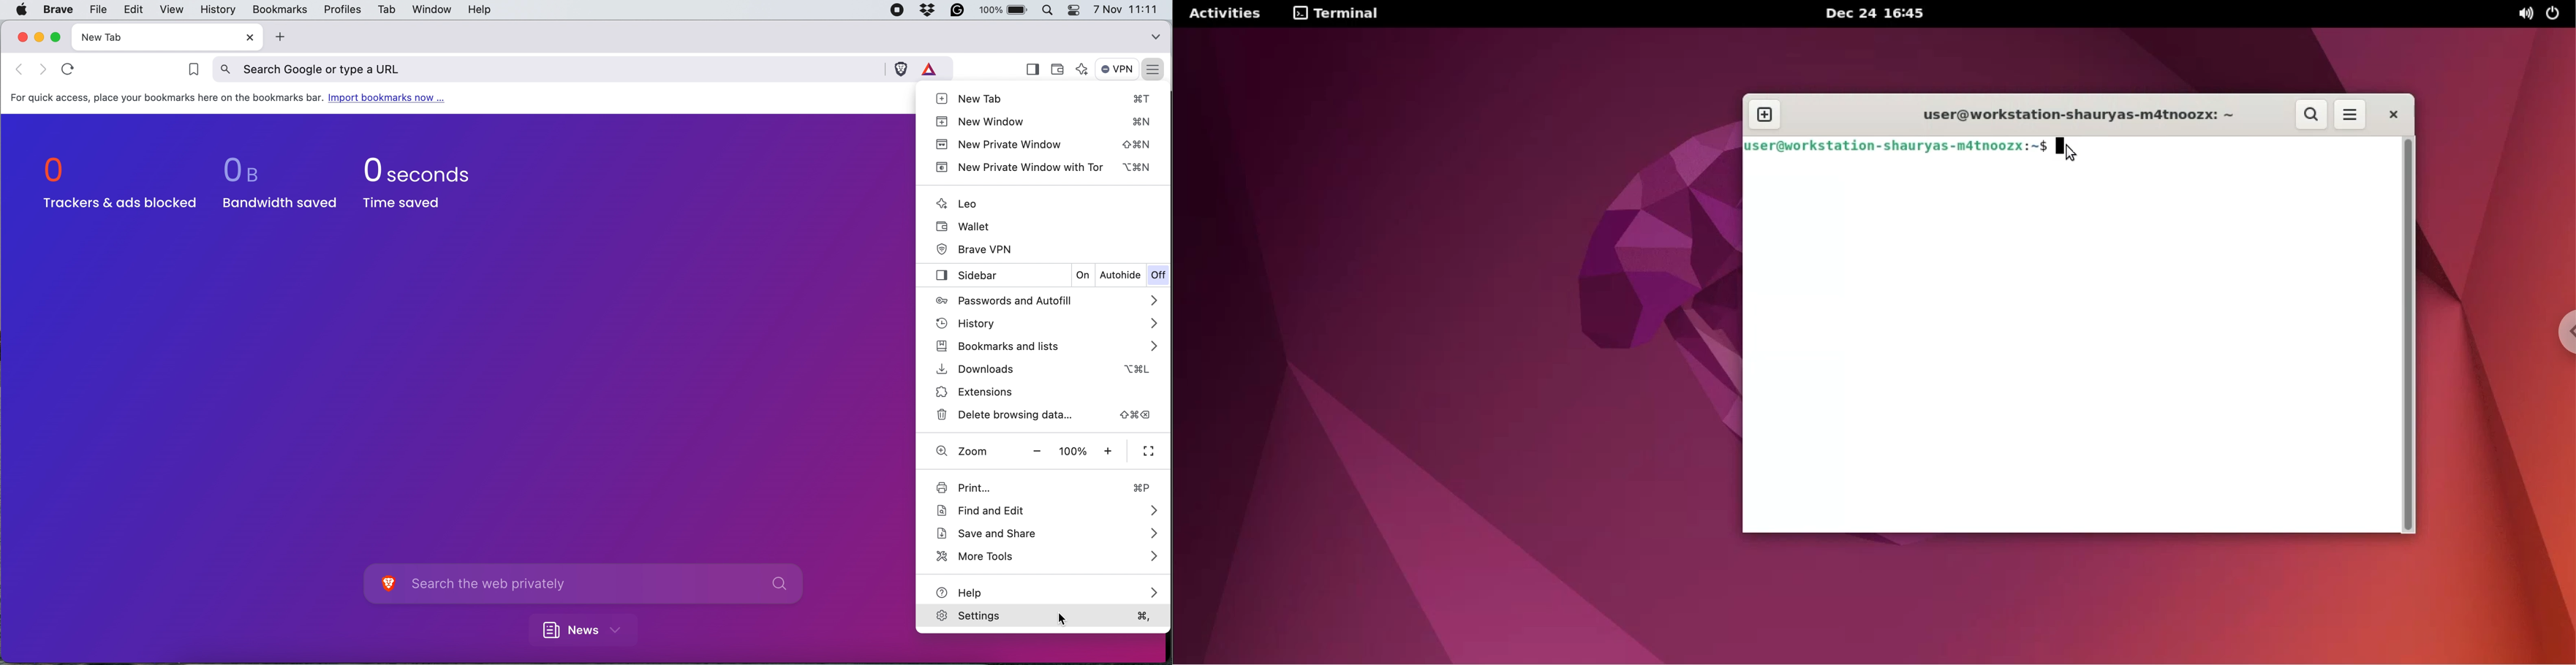  What do you see at coordinates (549, 69) in the screenshot?
I see `search google or type a url` at bounding box center [549, 69].